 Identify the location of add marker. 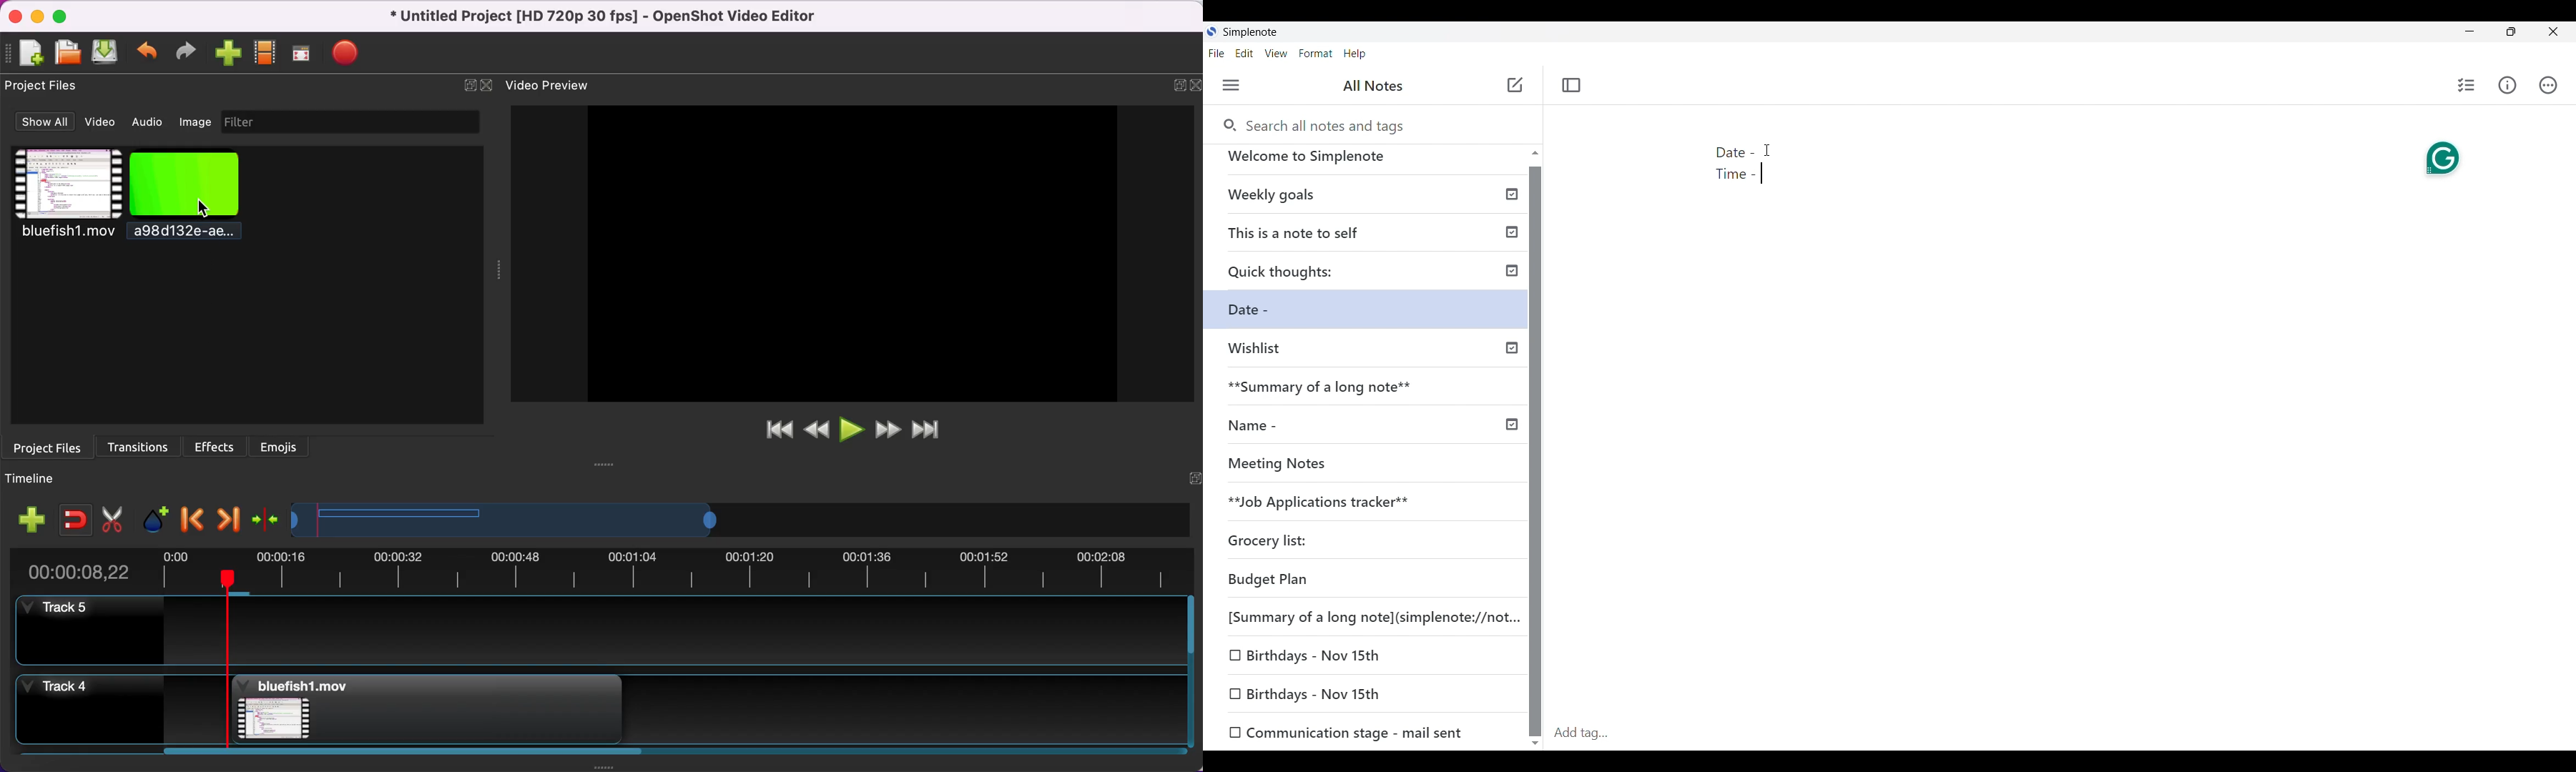
(157, 518).